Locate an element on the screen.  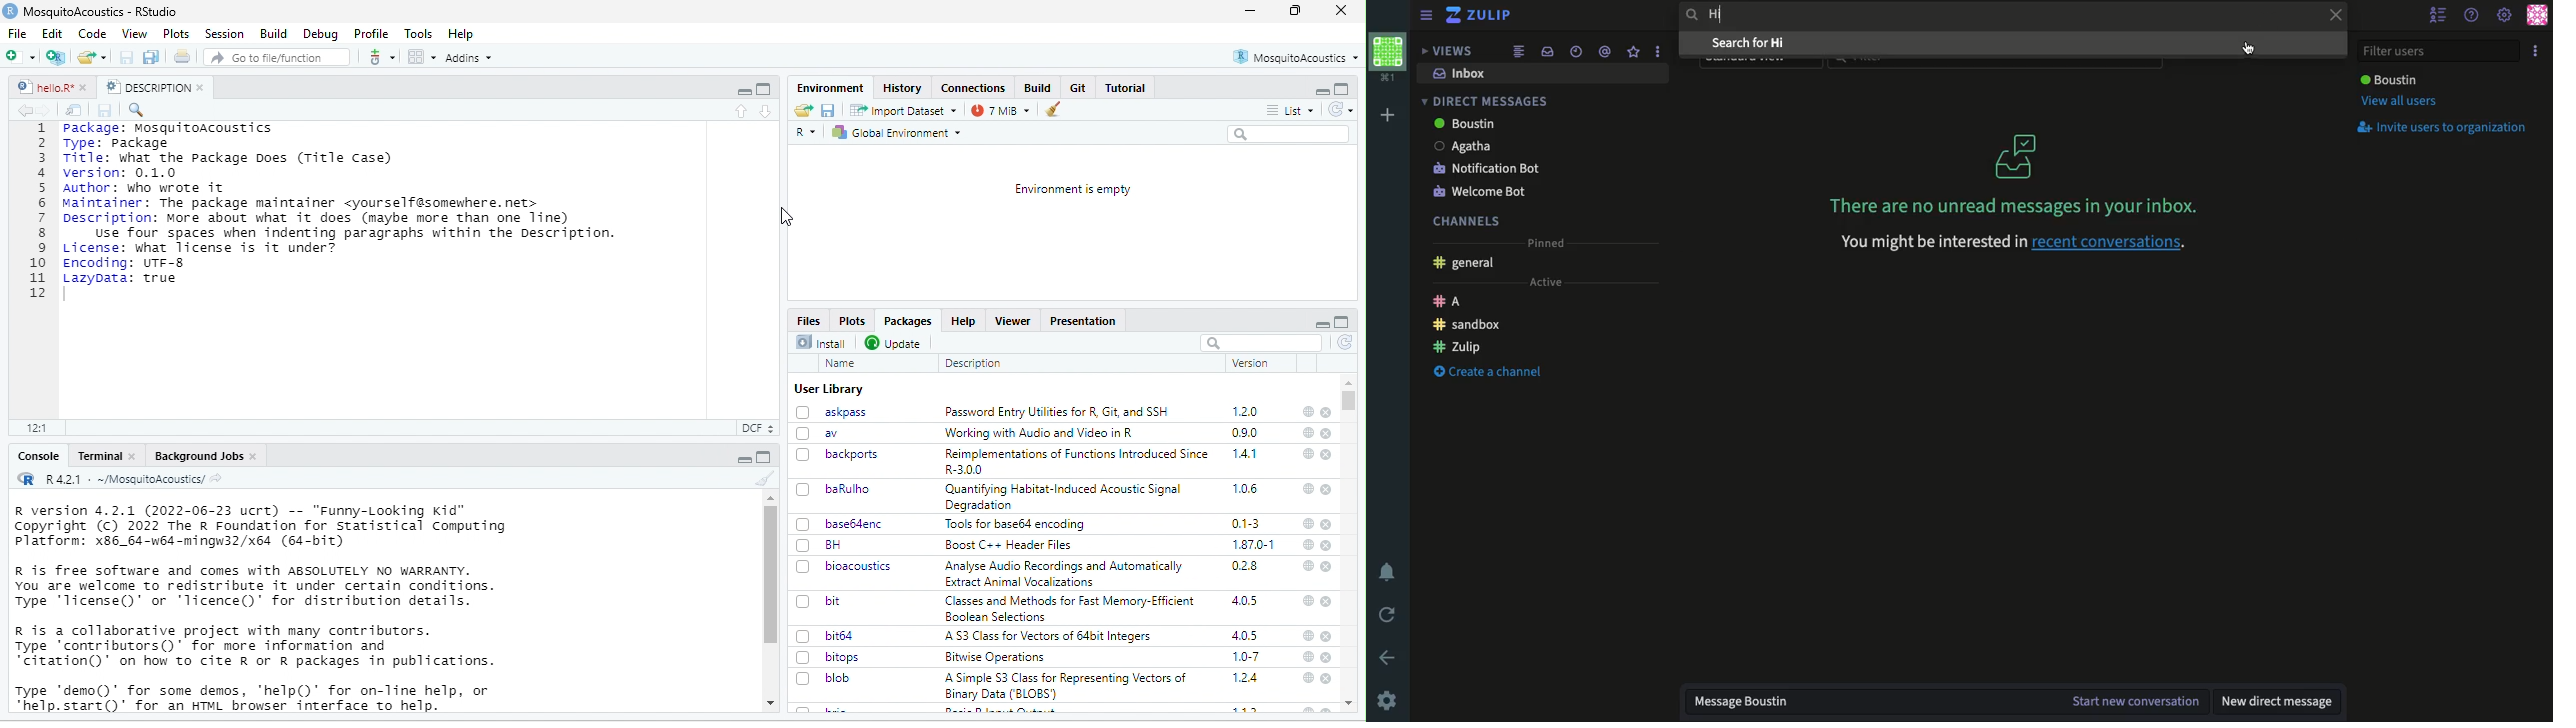
1.0.6 is located at coordinates (1244, 488).